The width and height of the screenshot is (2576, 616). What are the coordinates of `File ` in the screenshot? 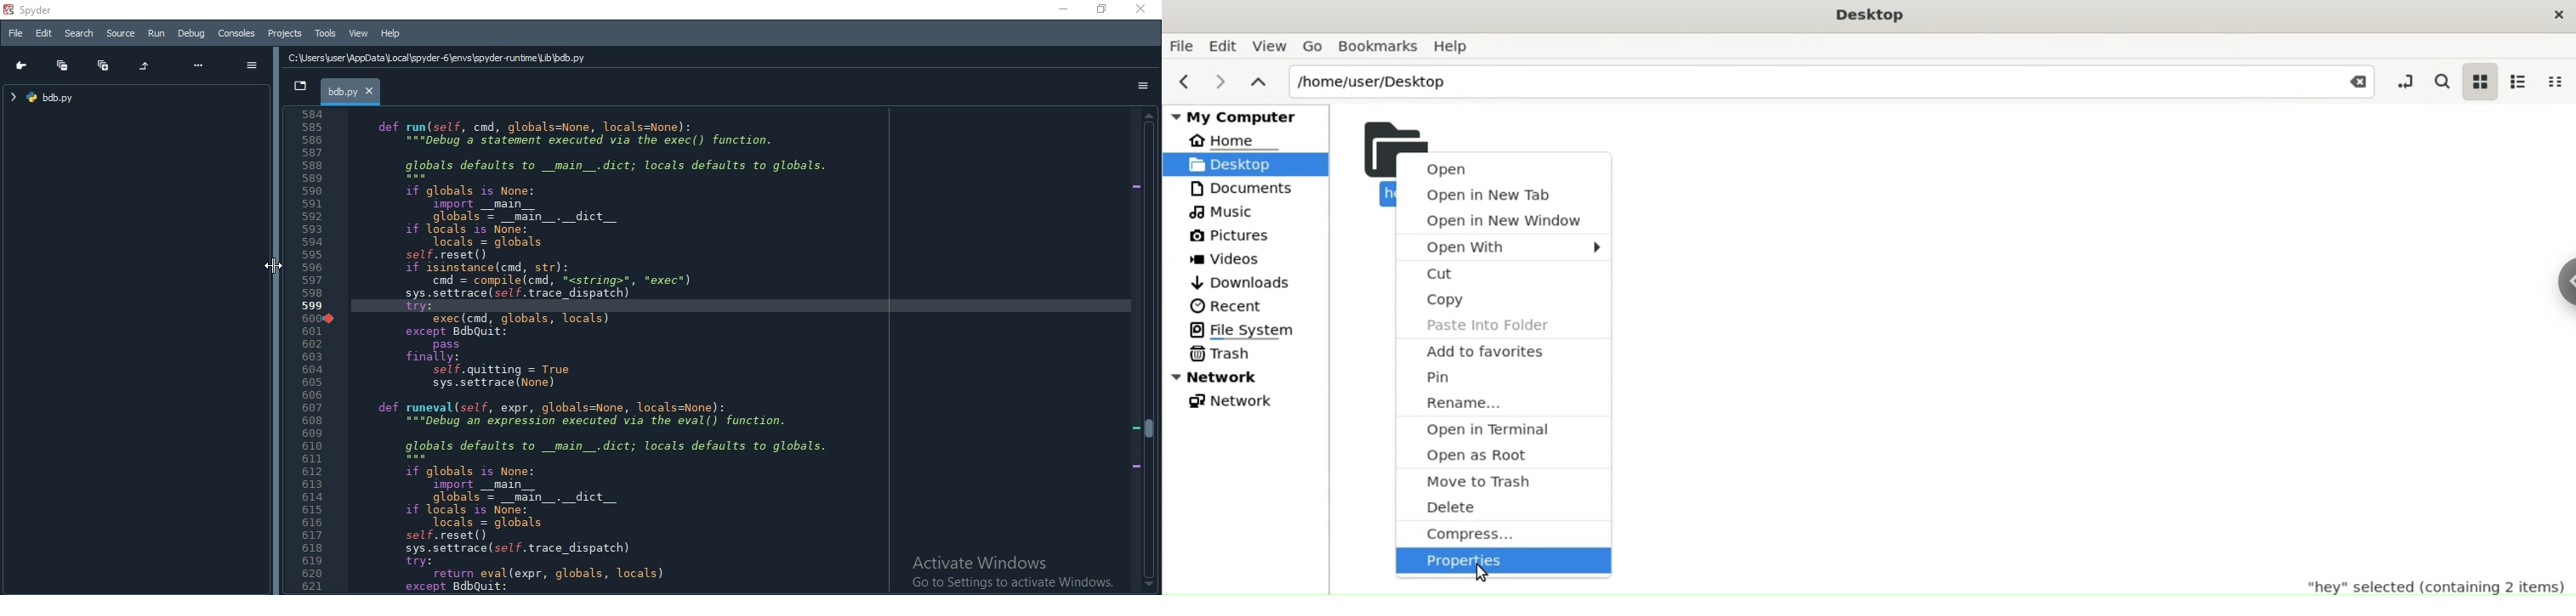 It's located at (16, 35).